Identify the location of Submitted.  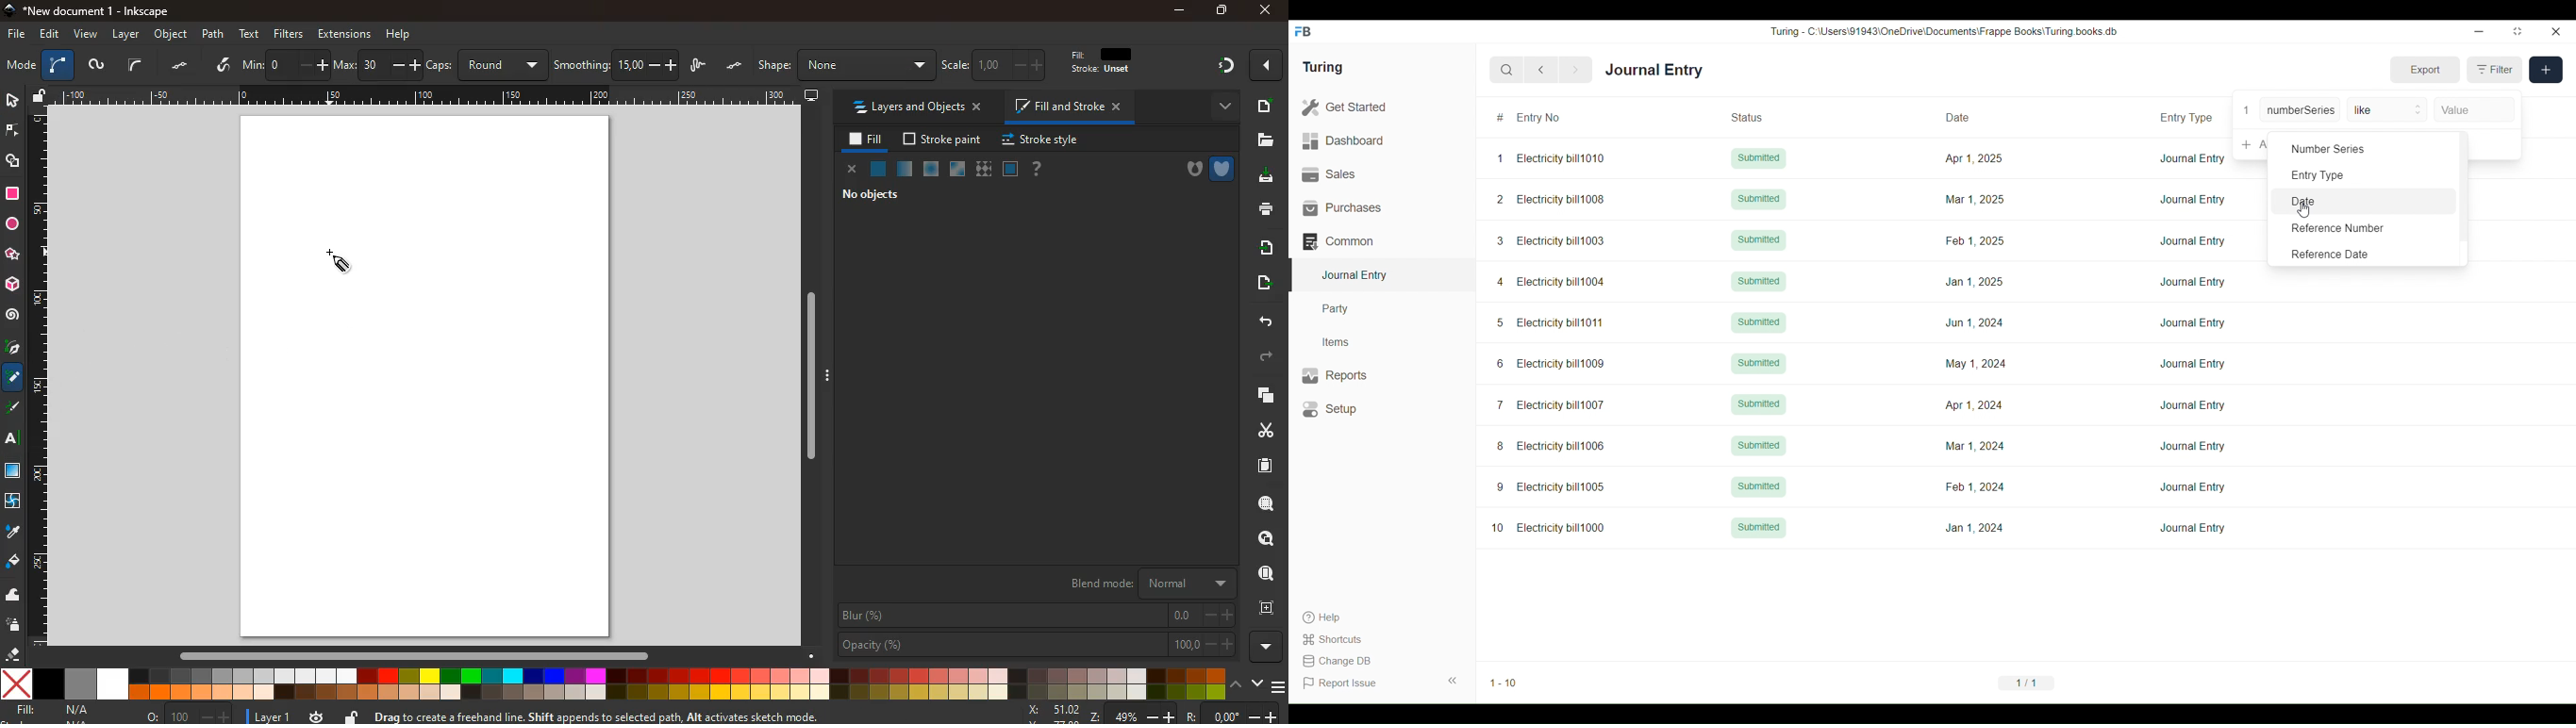
(1759, 322).